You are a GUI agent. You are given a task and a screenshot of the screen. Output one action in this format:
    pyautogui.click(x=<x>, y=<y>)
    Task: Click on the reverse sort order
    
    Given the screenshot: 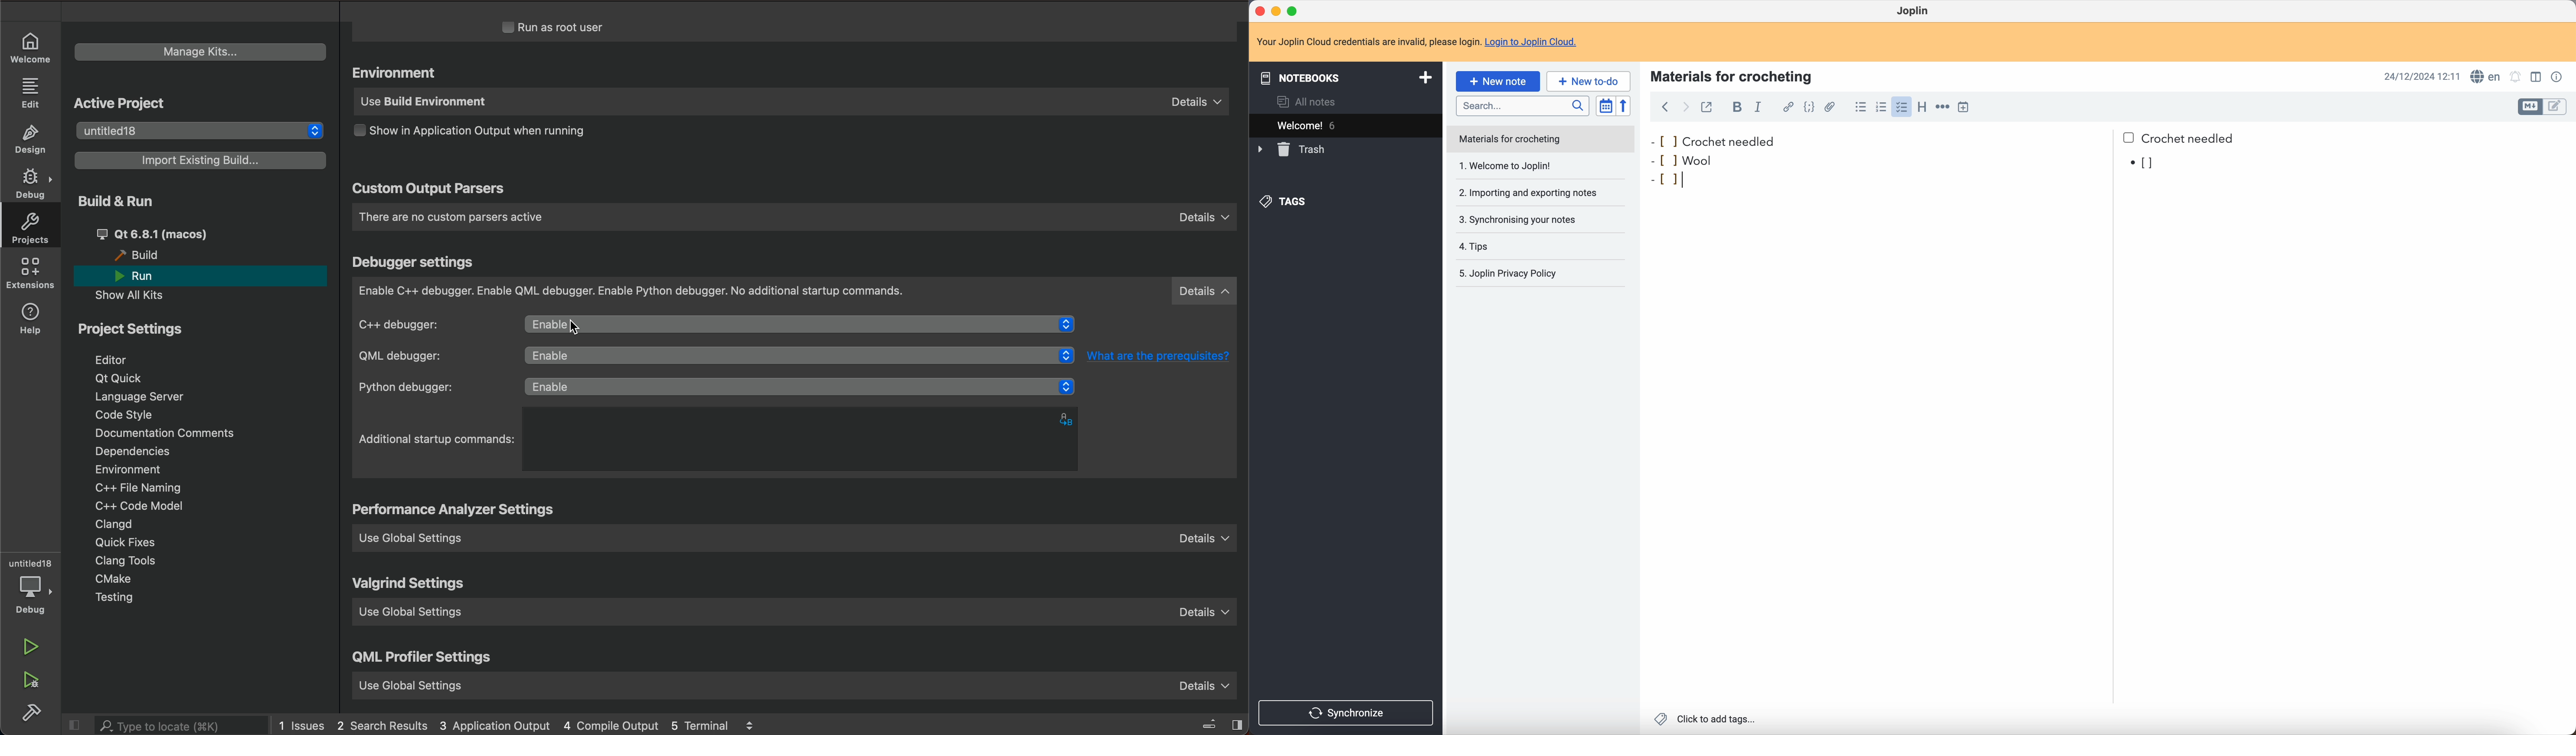 What is the action you would take?
    pyautogui.click(x=1625, y=106)
    